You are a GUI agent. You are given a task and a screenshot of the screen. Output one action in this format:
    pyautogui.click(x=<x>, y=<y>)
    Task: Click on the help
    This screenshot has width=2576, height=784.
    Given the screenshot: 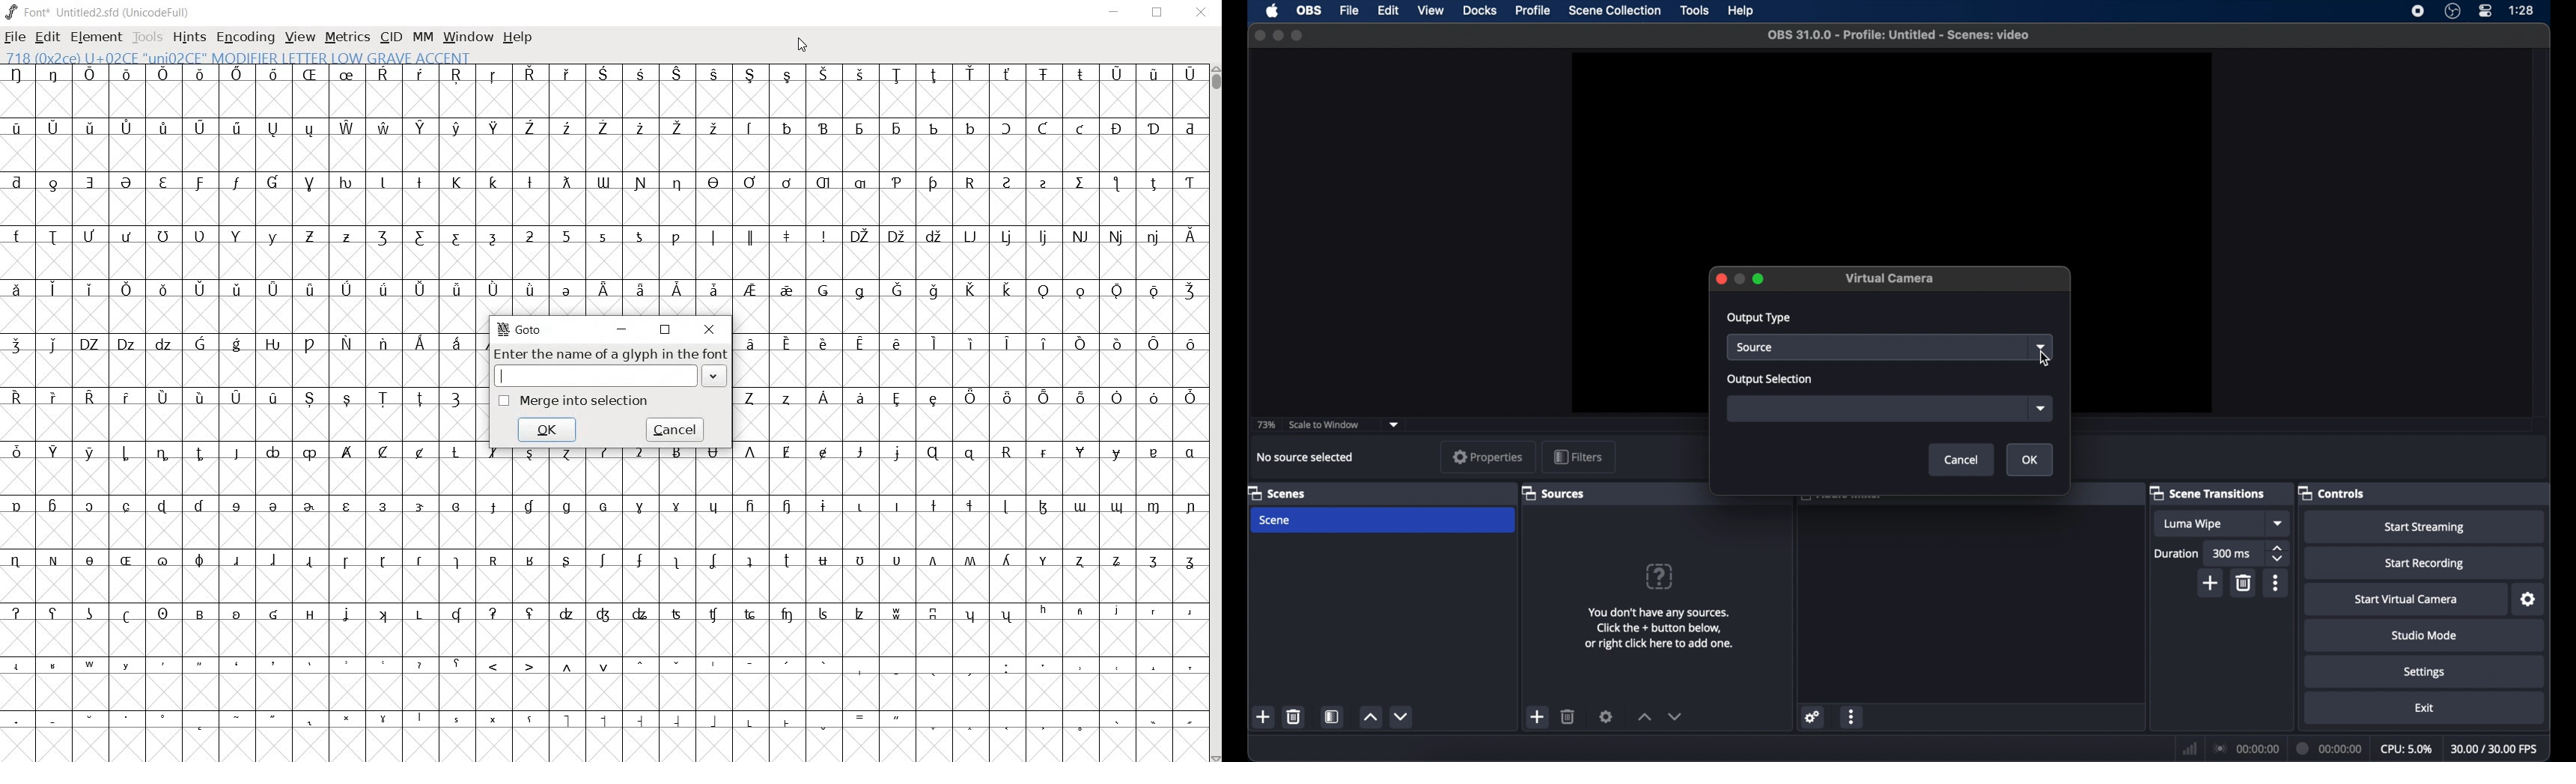 What is the action you would take?
    pyautogui.click(x=1661, y=576)
    